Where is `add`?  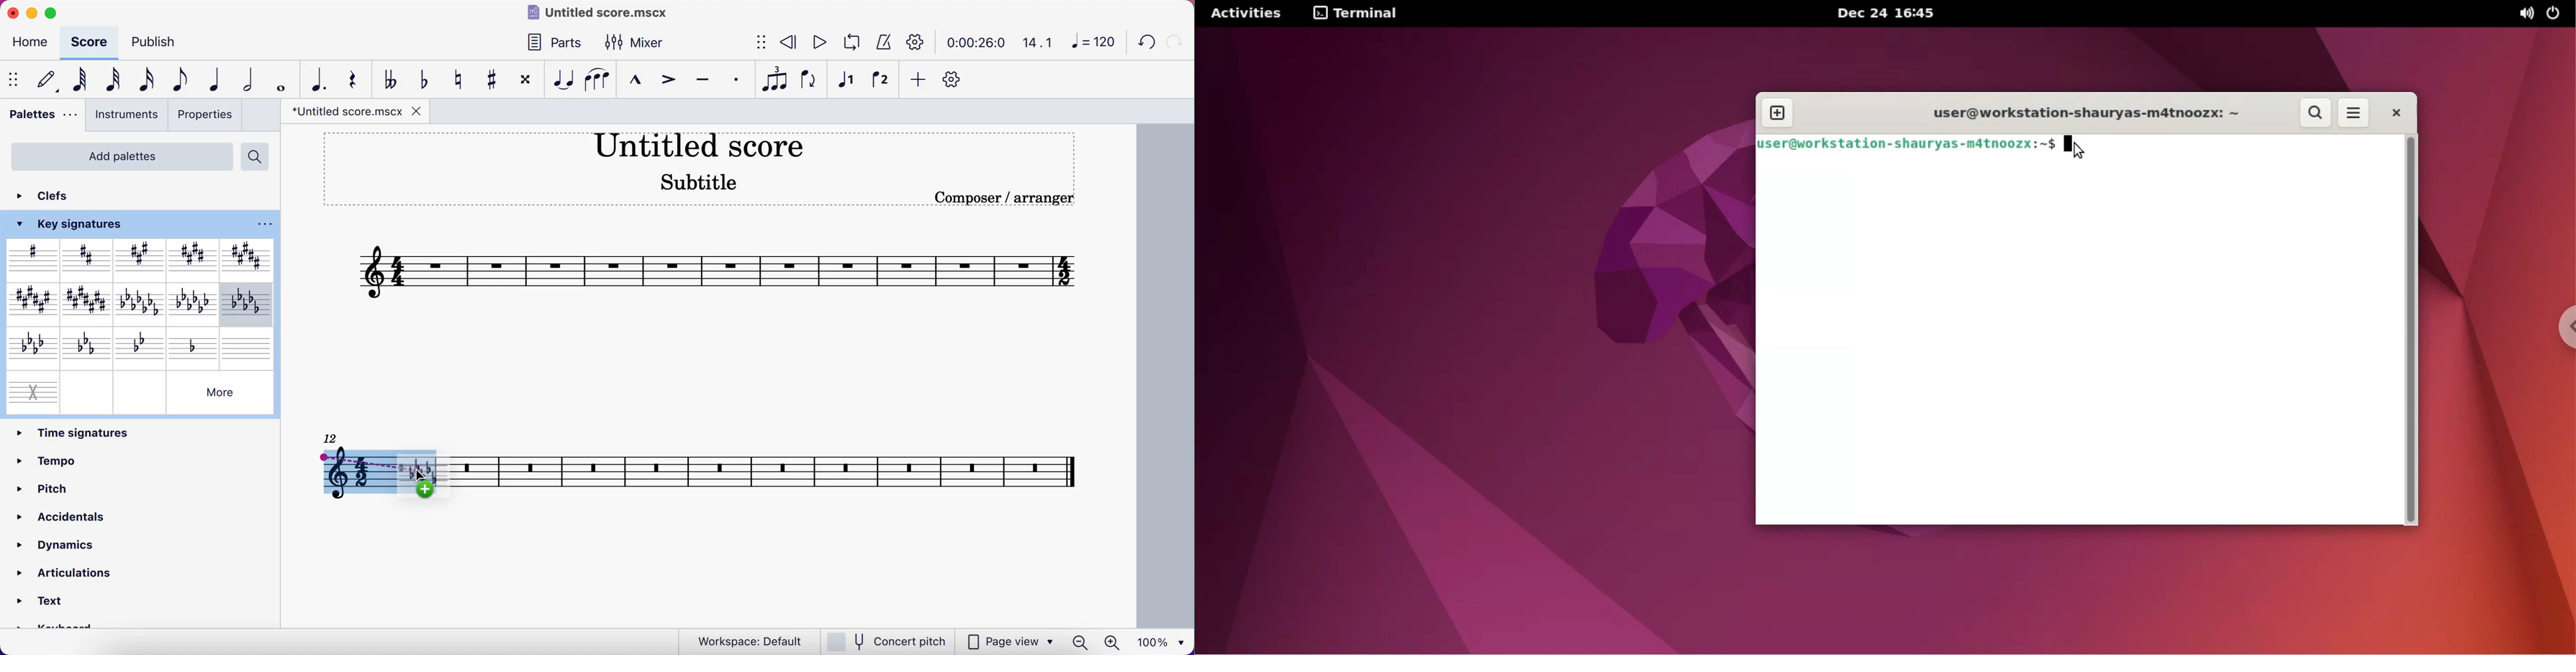
add is located at coordinates (919, 79).